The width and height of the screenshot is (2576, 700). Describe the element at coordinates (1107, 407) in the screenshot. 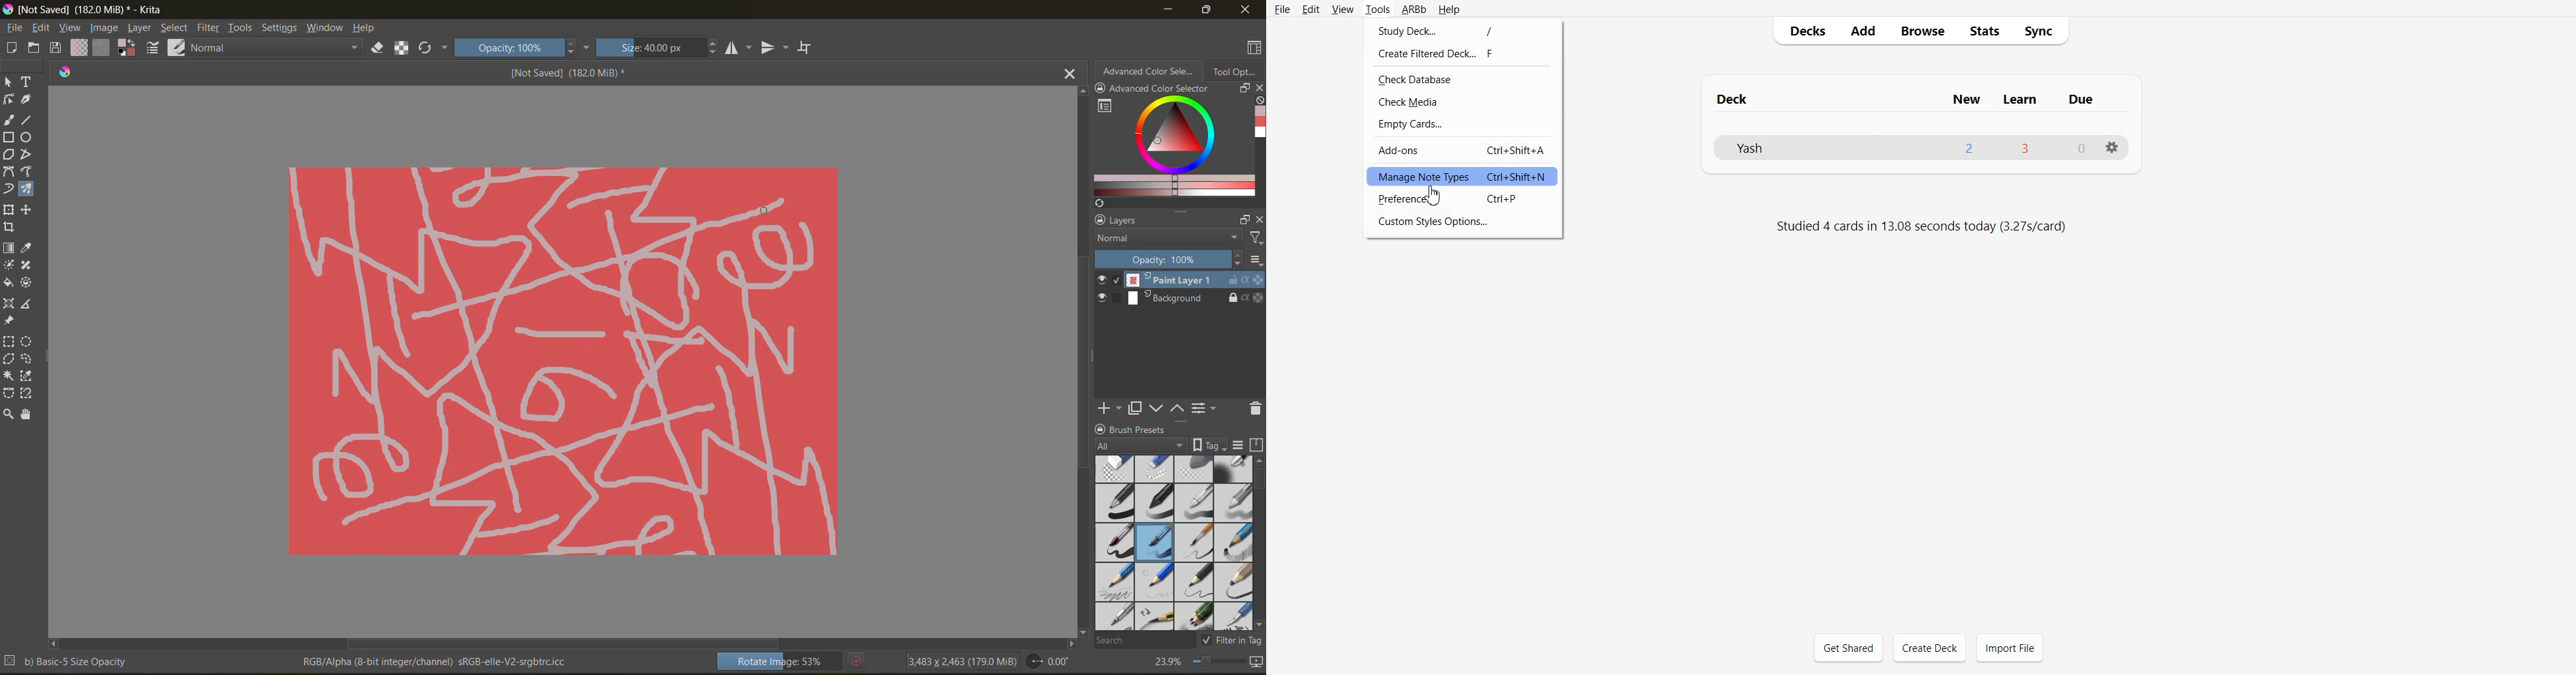

I see `add` at that location.